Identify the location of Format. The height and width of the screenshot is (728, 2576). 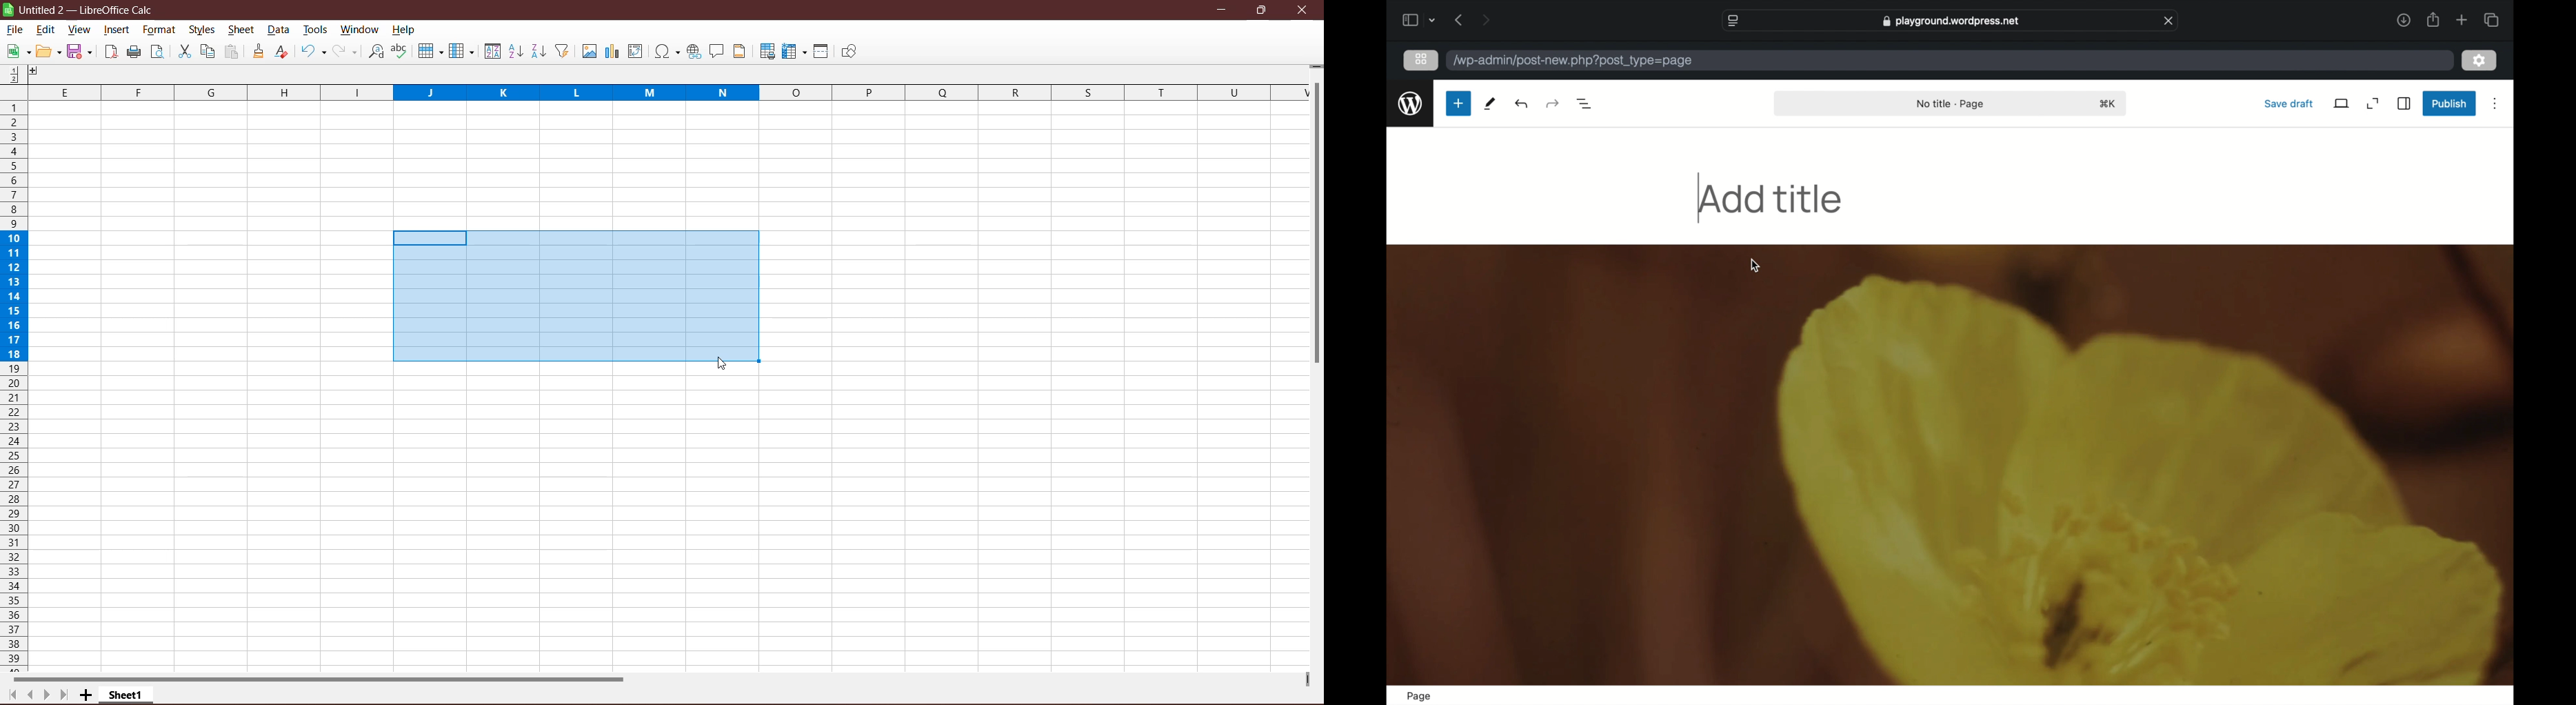
(159, 30).